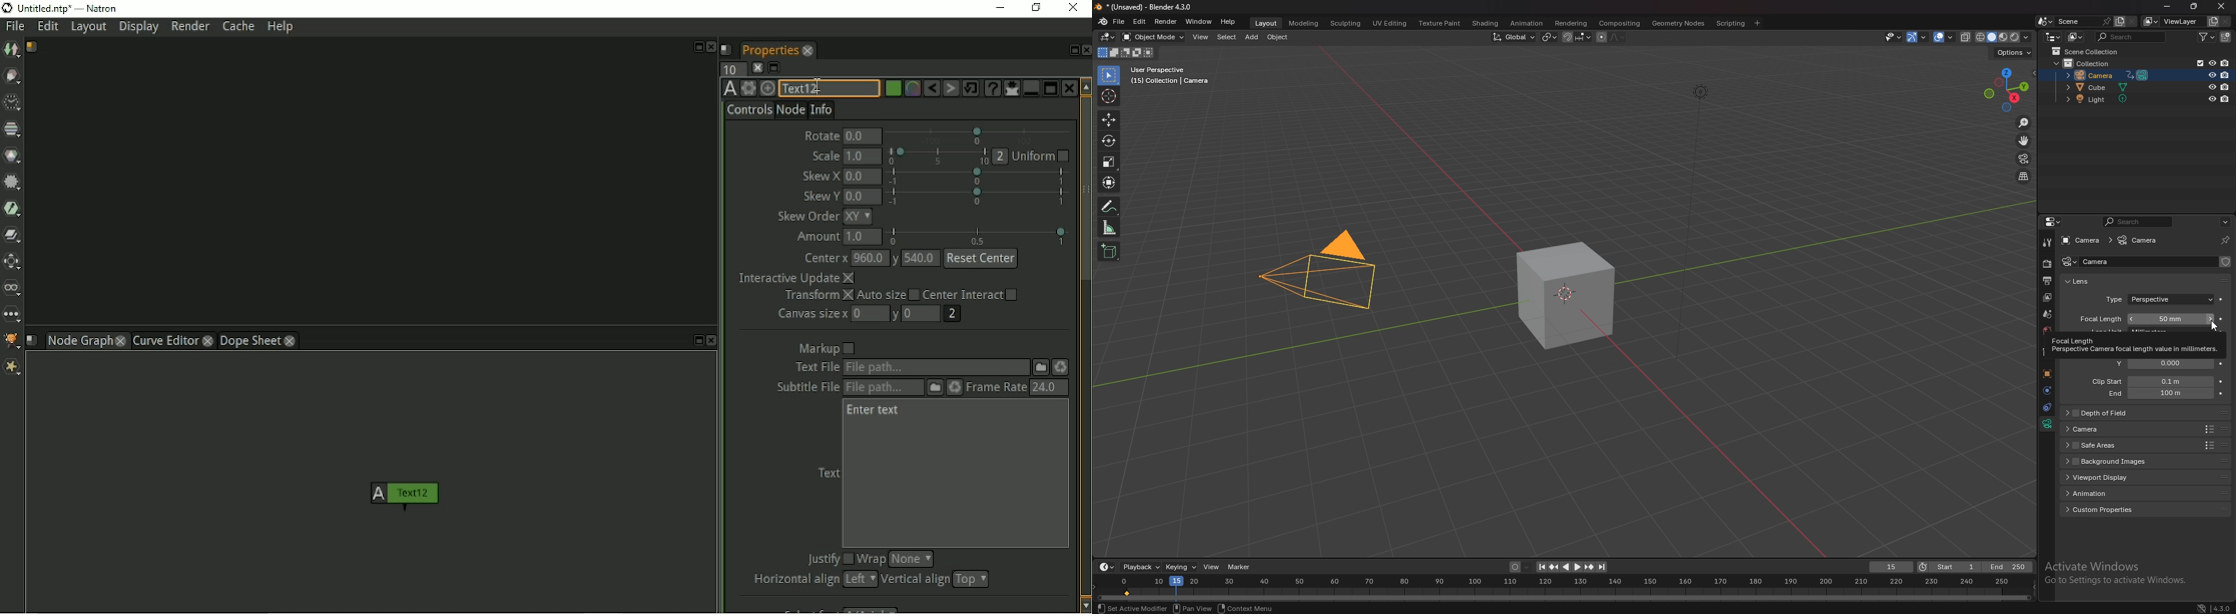  Describe the element at coordinates (2213, 20) in the screenshot. I see `add viewlayer` at that location.